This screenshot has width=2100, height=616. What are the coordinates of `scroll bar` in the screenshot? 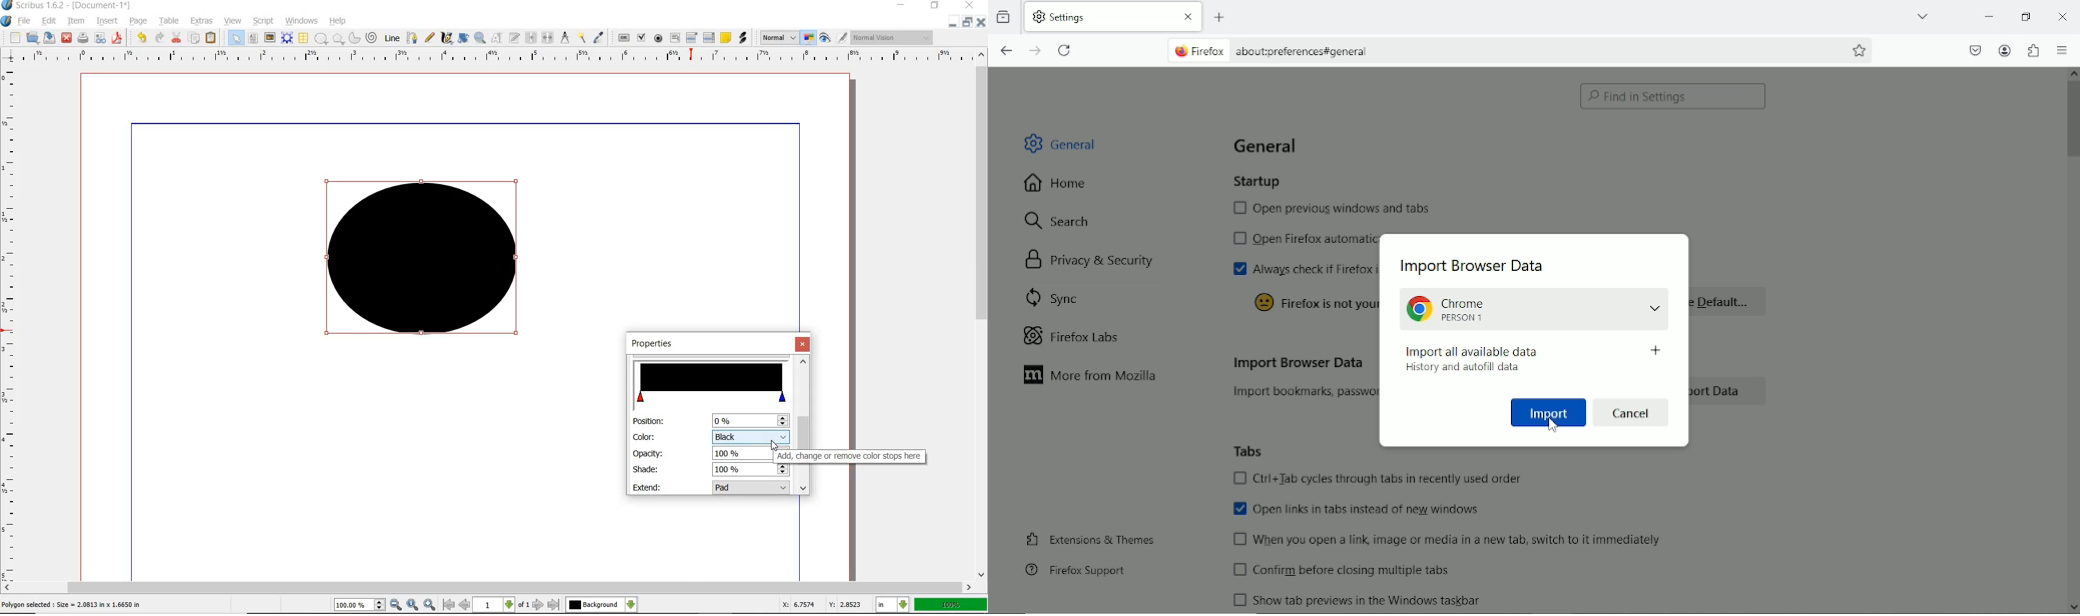 It's located at (803, 417).